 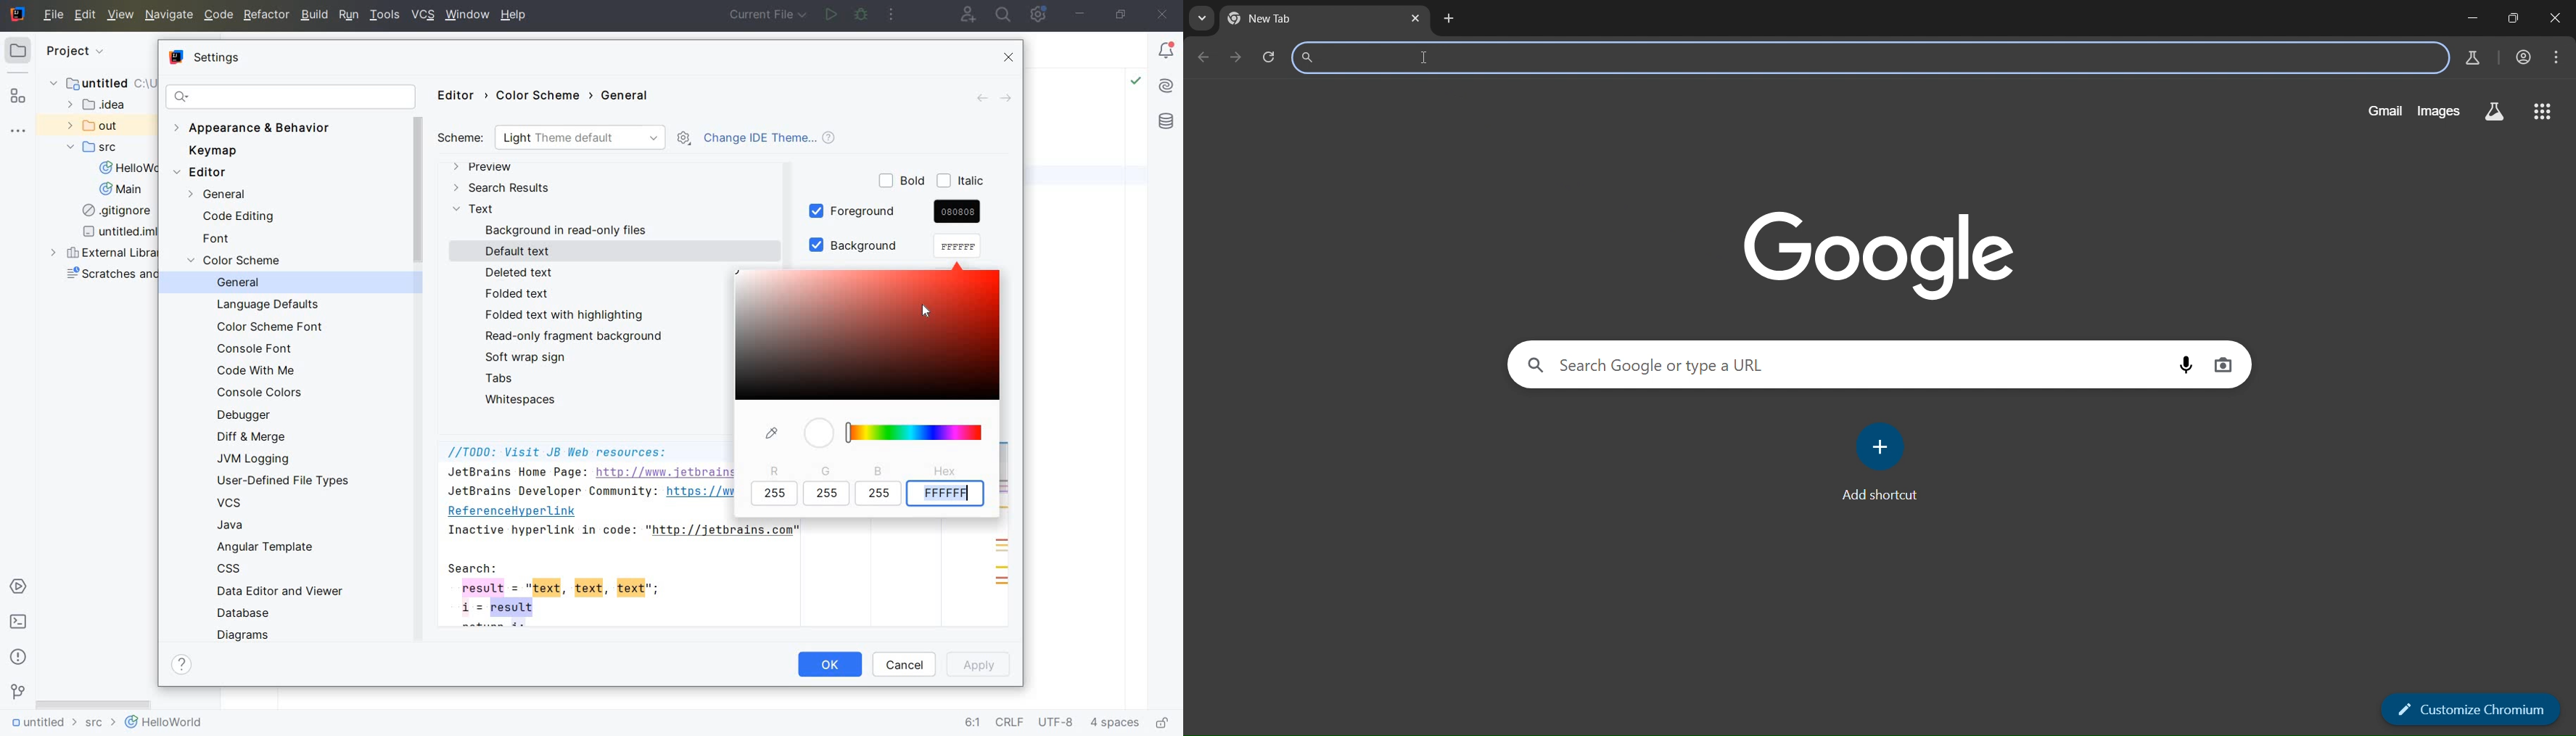 I want to click on SHOW HELP CONTENTS, so click(x=184, y=666).